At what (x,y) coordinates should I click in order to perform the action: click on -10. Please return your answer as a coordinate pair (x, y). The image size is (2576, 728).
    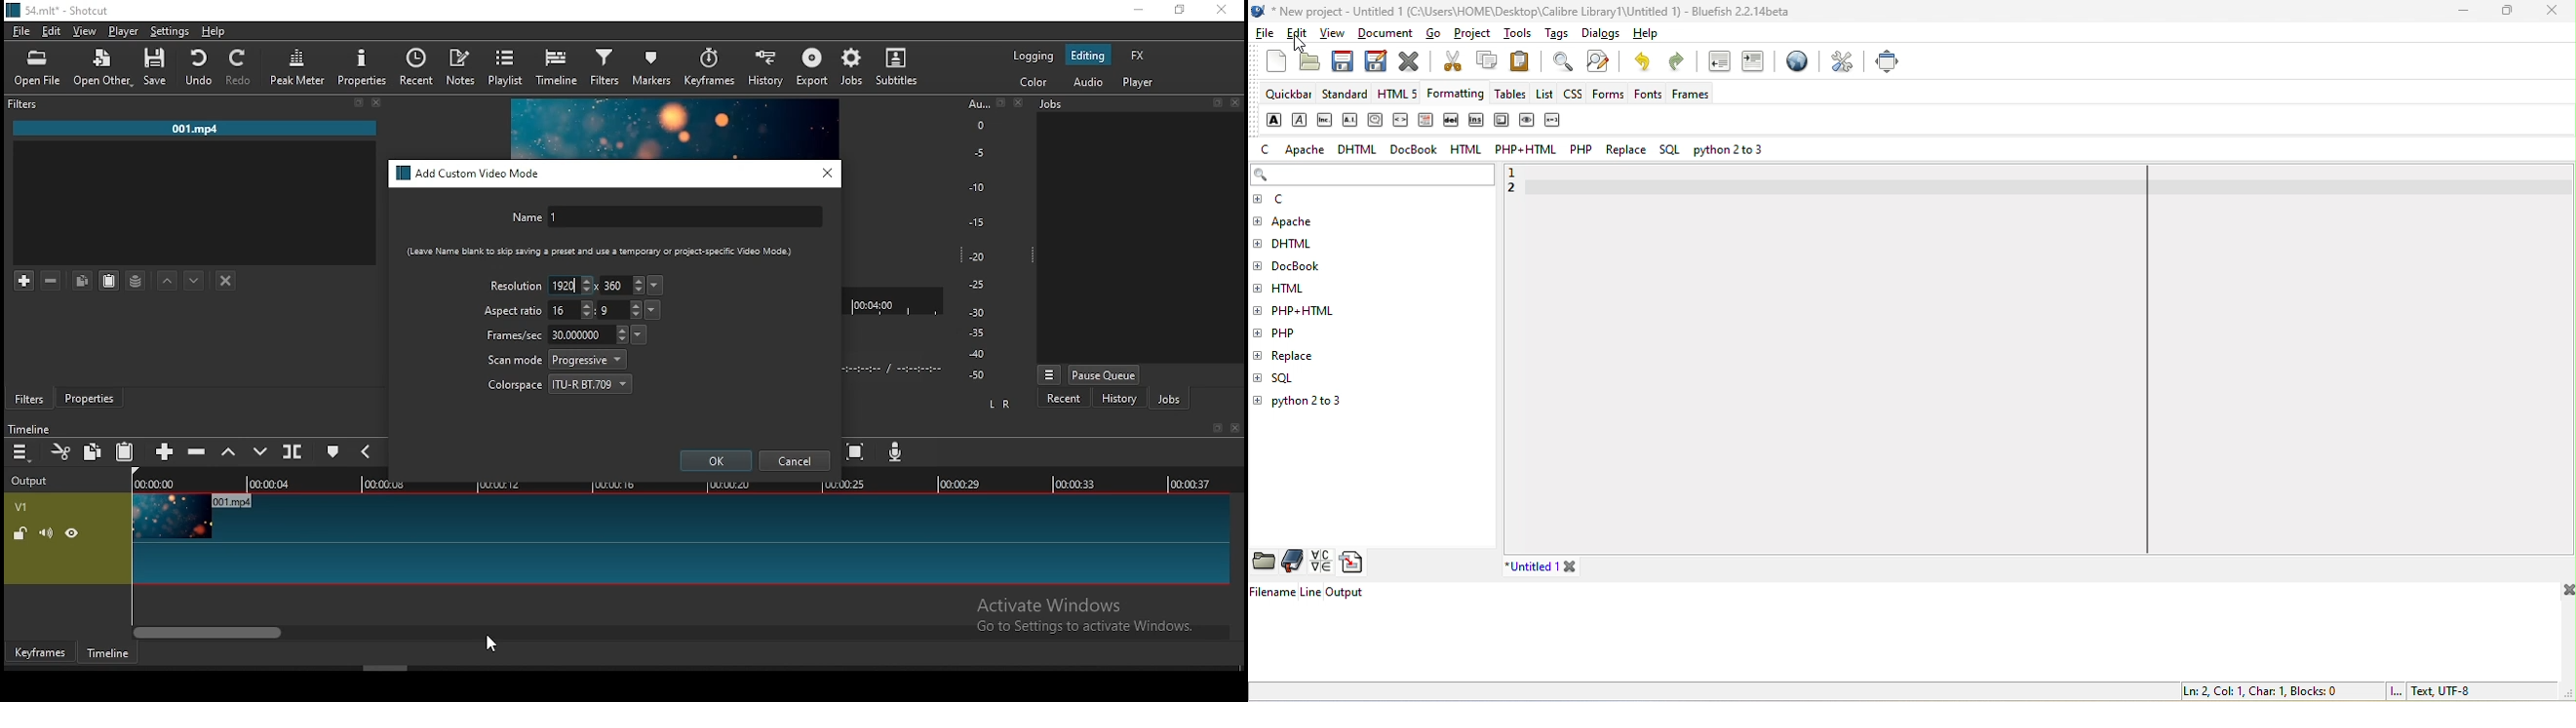
    Looking at the image, I should click on (975, 187).